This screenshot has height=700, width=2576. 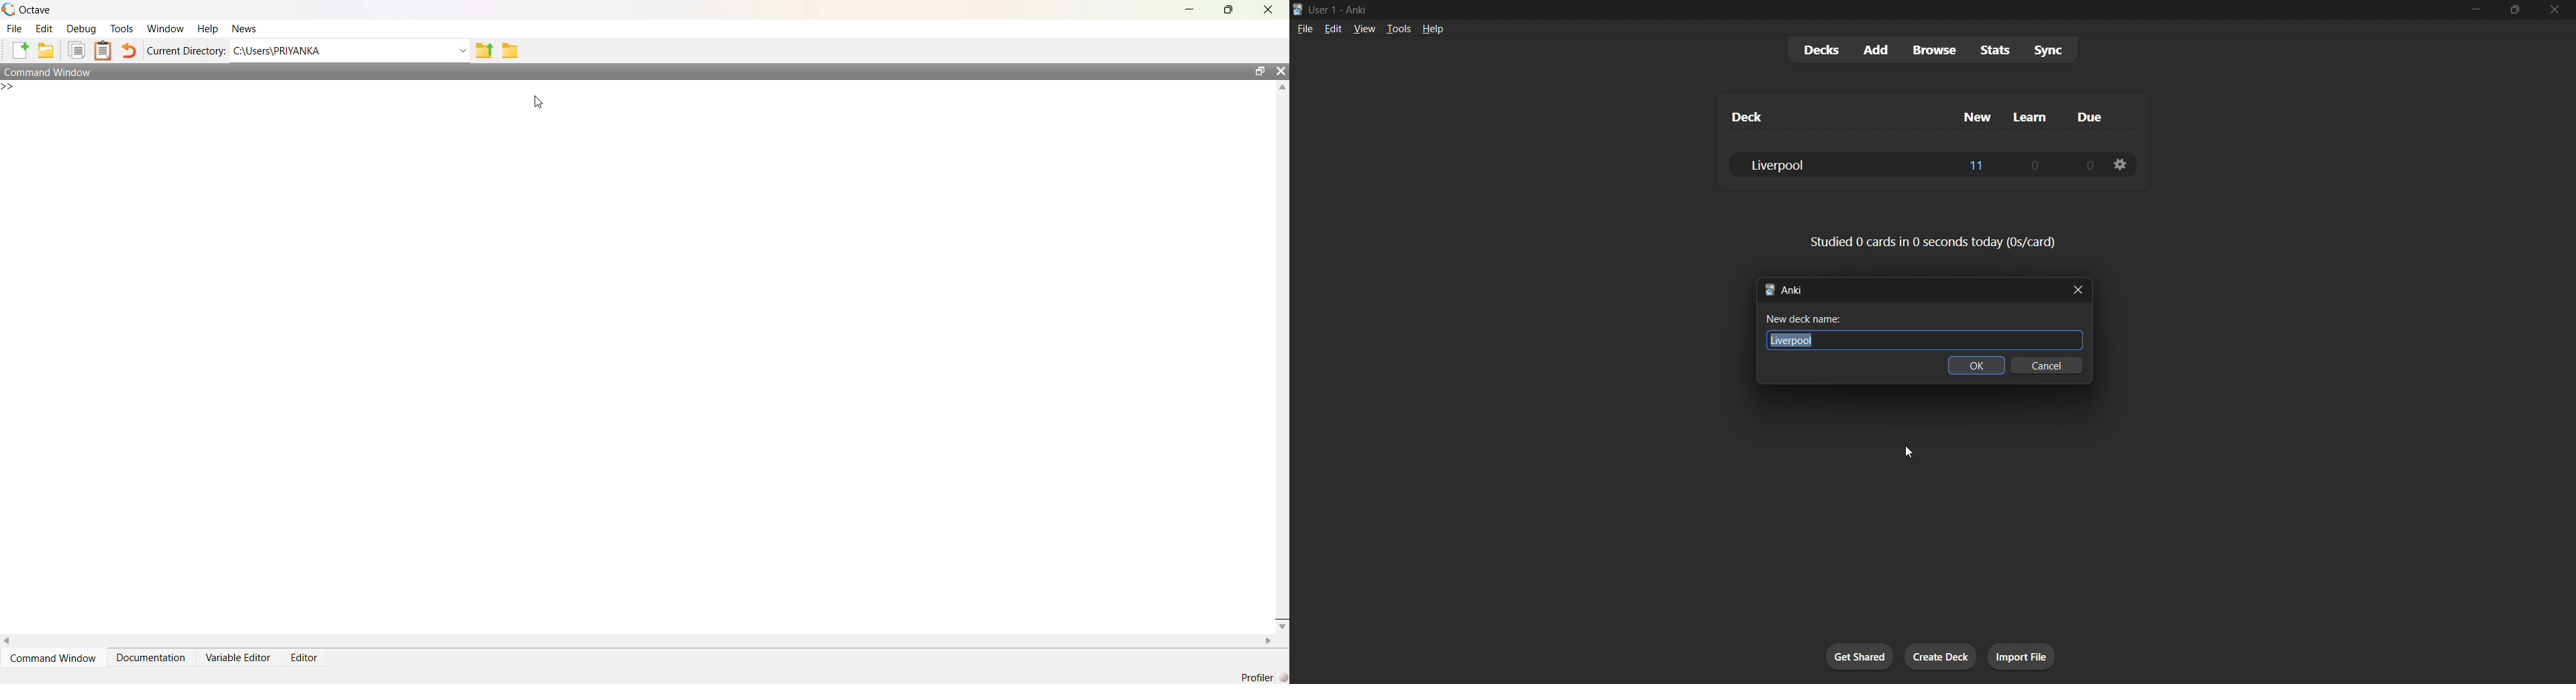 I want to click on ok, so click(x=1977, y=365).